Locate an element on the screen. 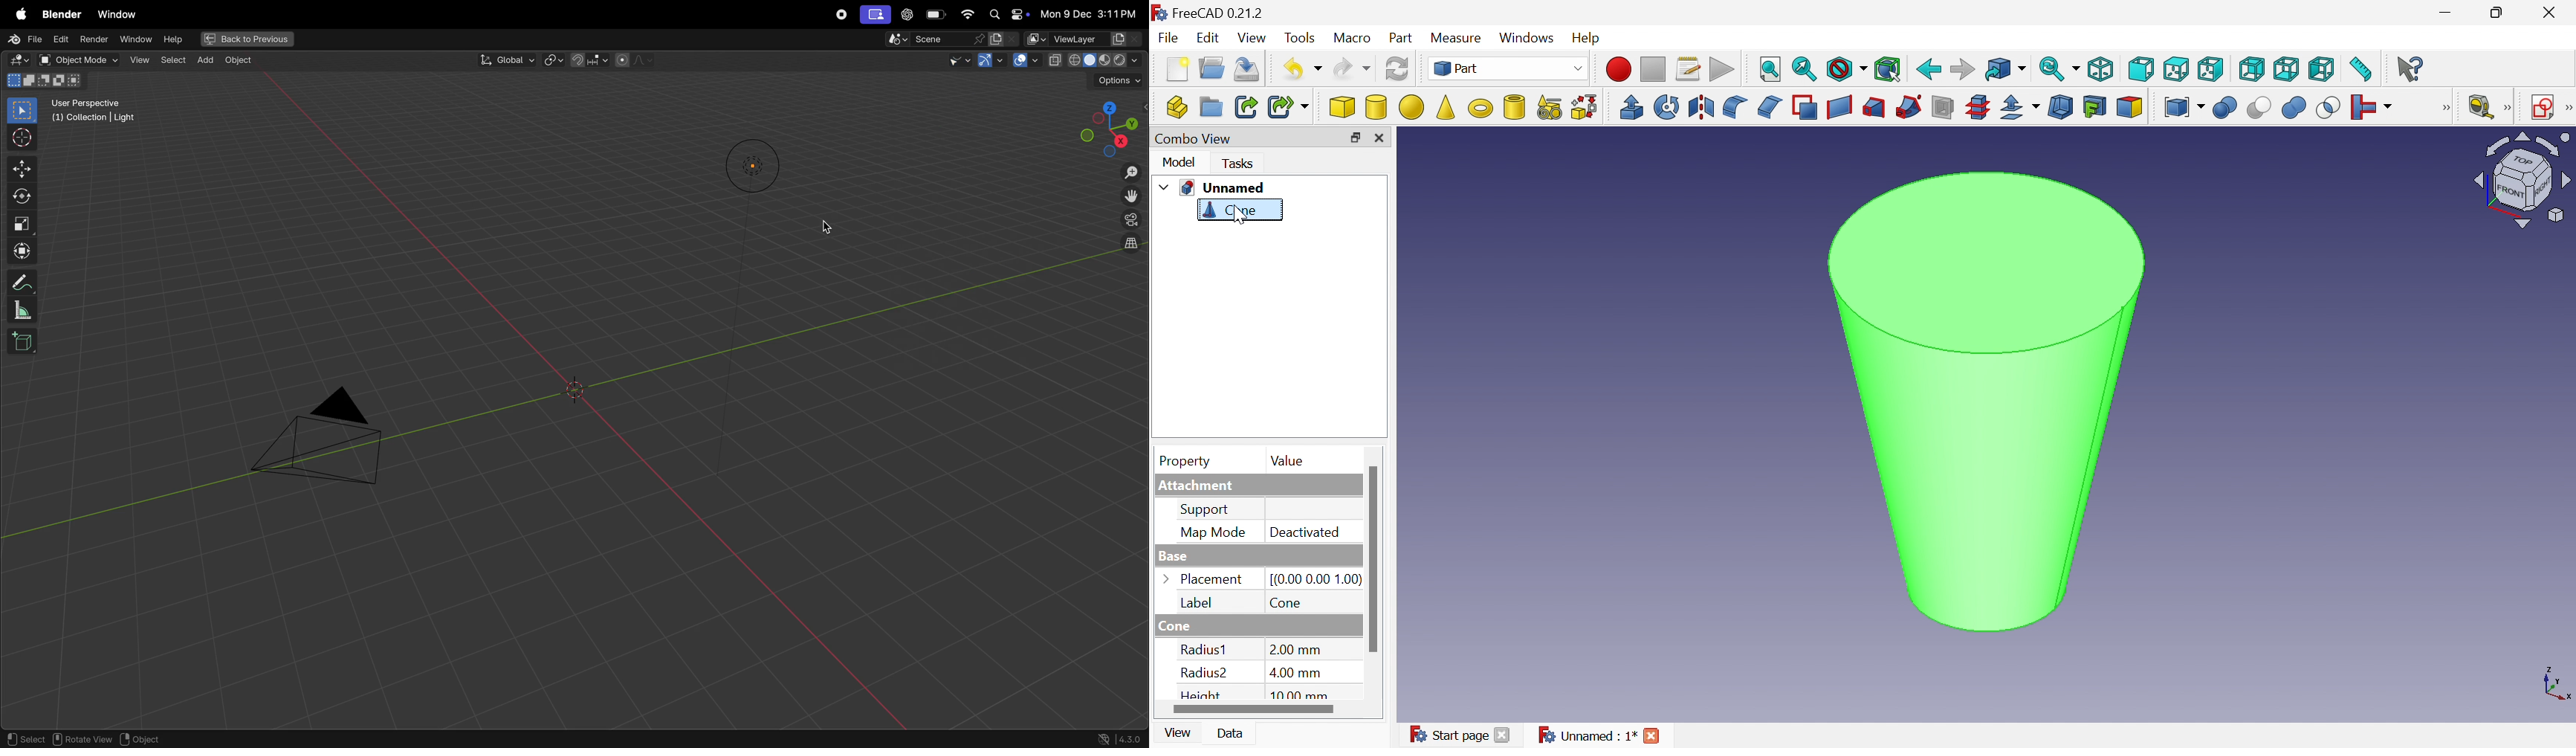 This screenshot has height=756, width=2576. Male sub-link is located at coordinates (1289, 108).